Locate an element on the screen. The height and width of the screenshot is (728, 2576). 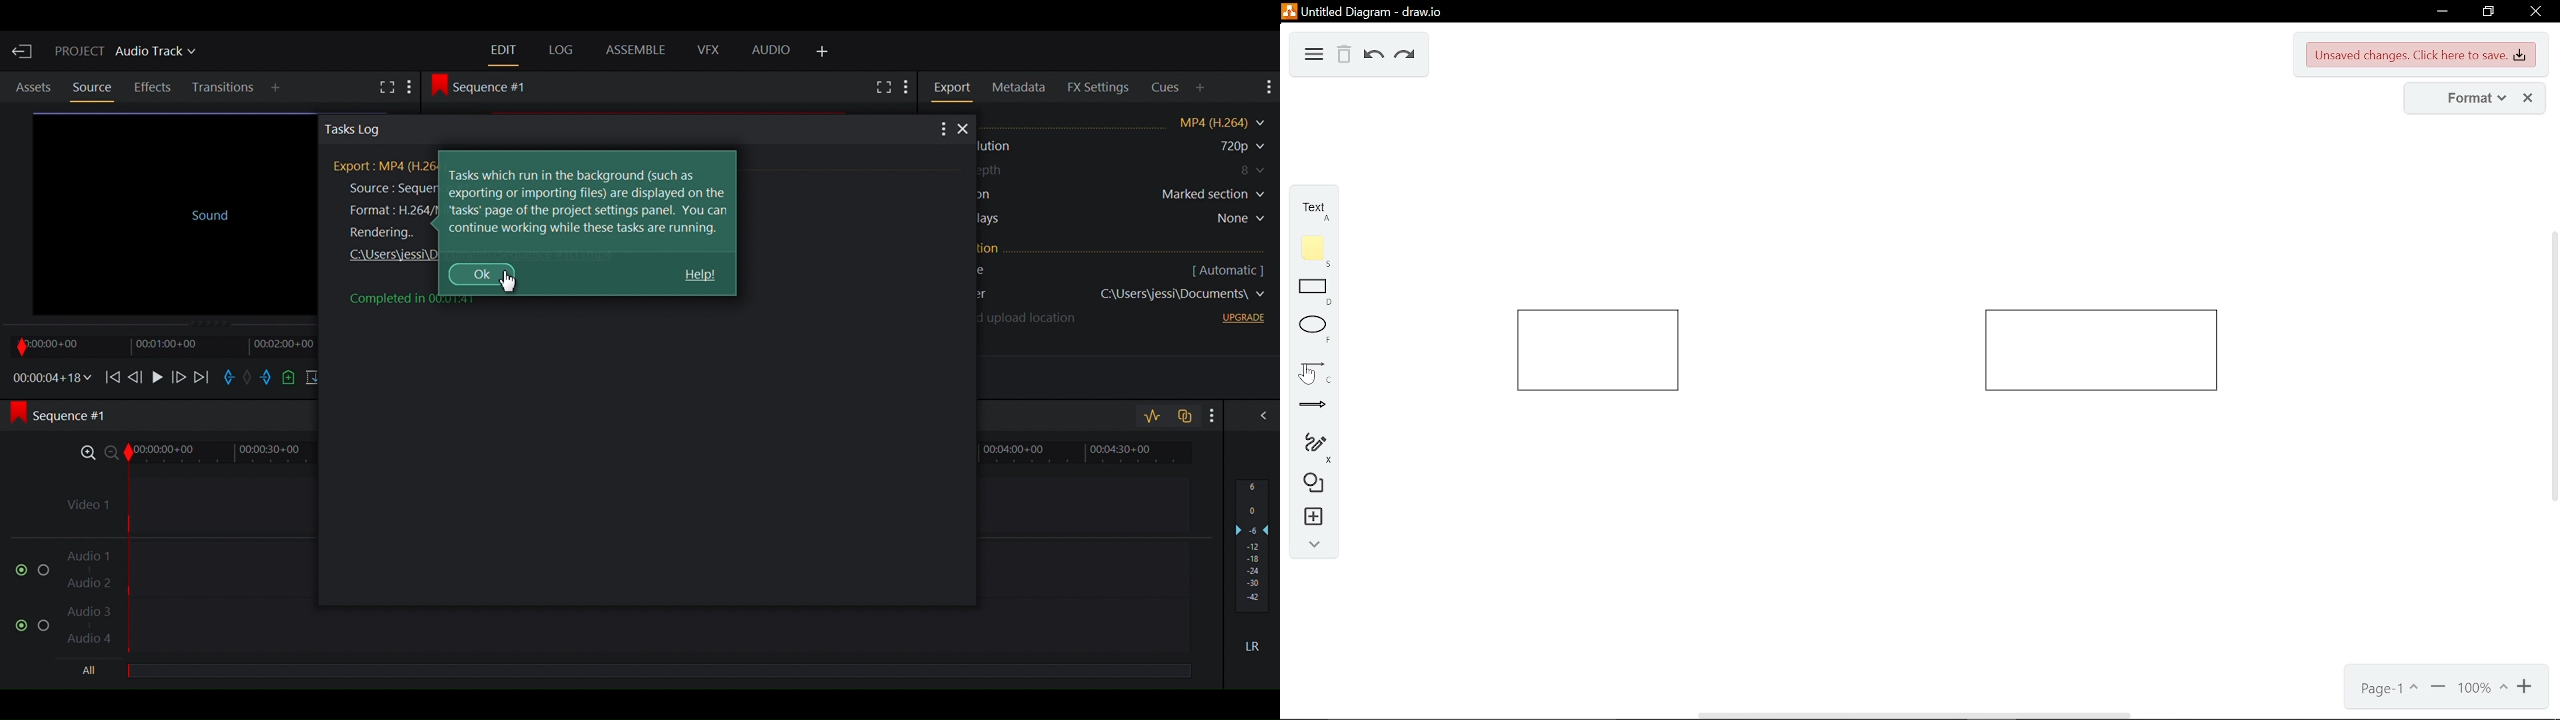
Tasks which run in the background (such as
exporting or importing files) are displayed on the
‘tasks’ page of the project settings panel. You can
continue working while these tasks are running. is located at coordinates (589, 201).